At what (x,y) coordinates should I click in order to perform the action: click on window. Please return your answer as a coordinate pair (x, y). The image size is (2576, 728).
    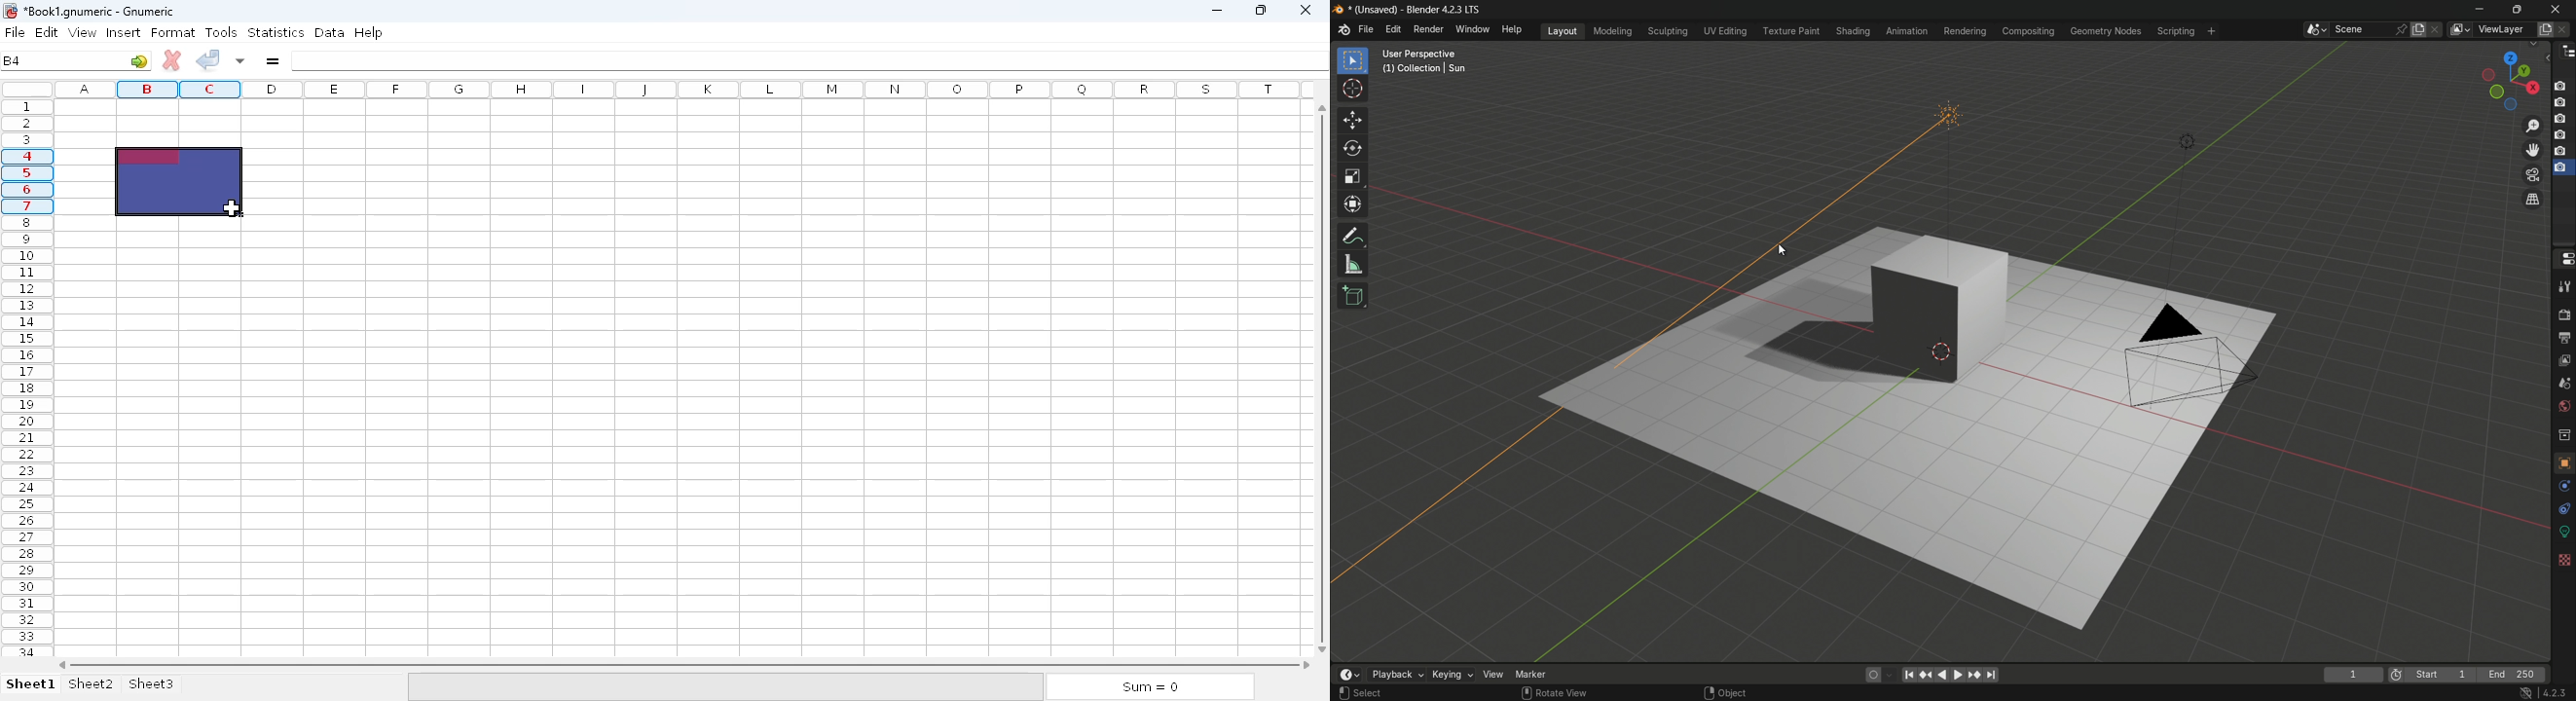
    Looking at the image, I should click on (1473, 31).